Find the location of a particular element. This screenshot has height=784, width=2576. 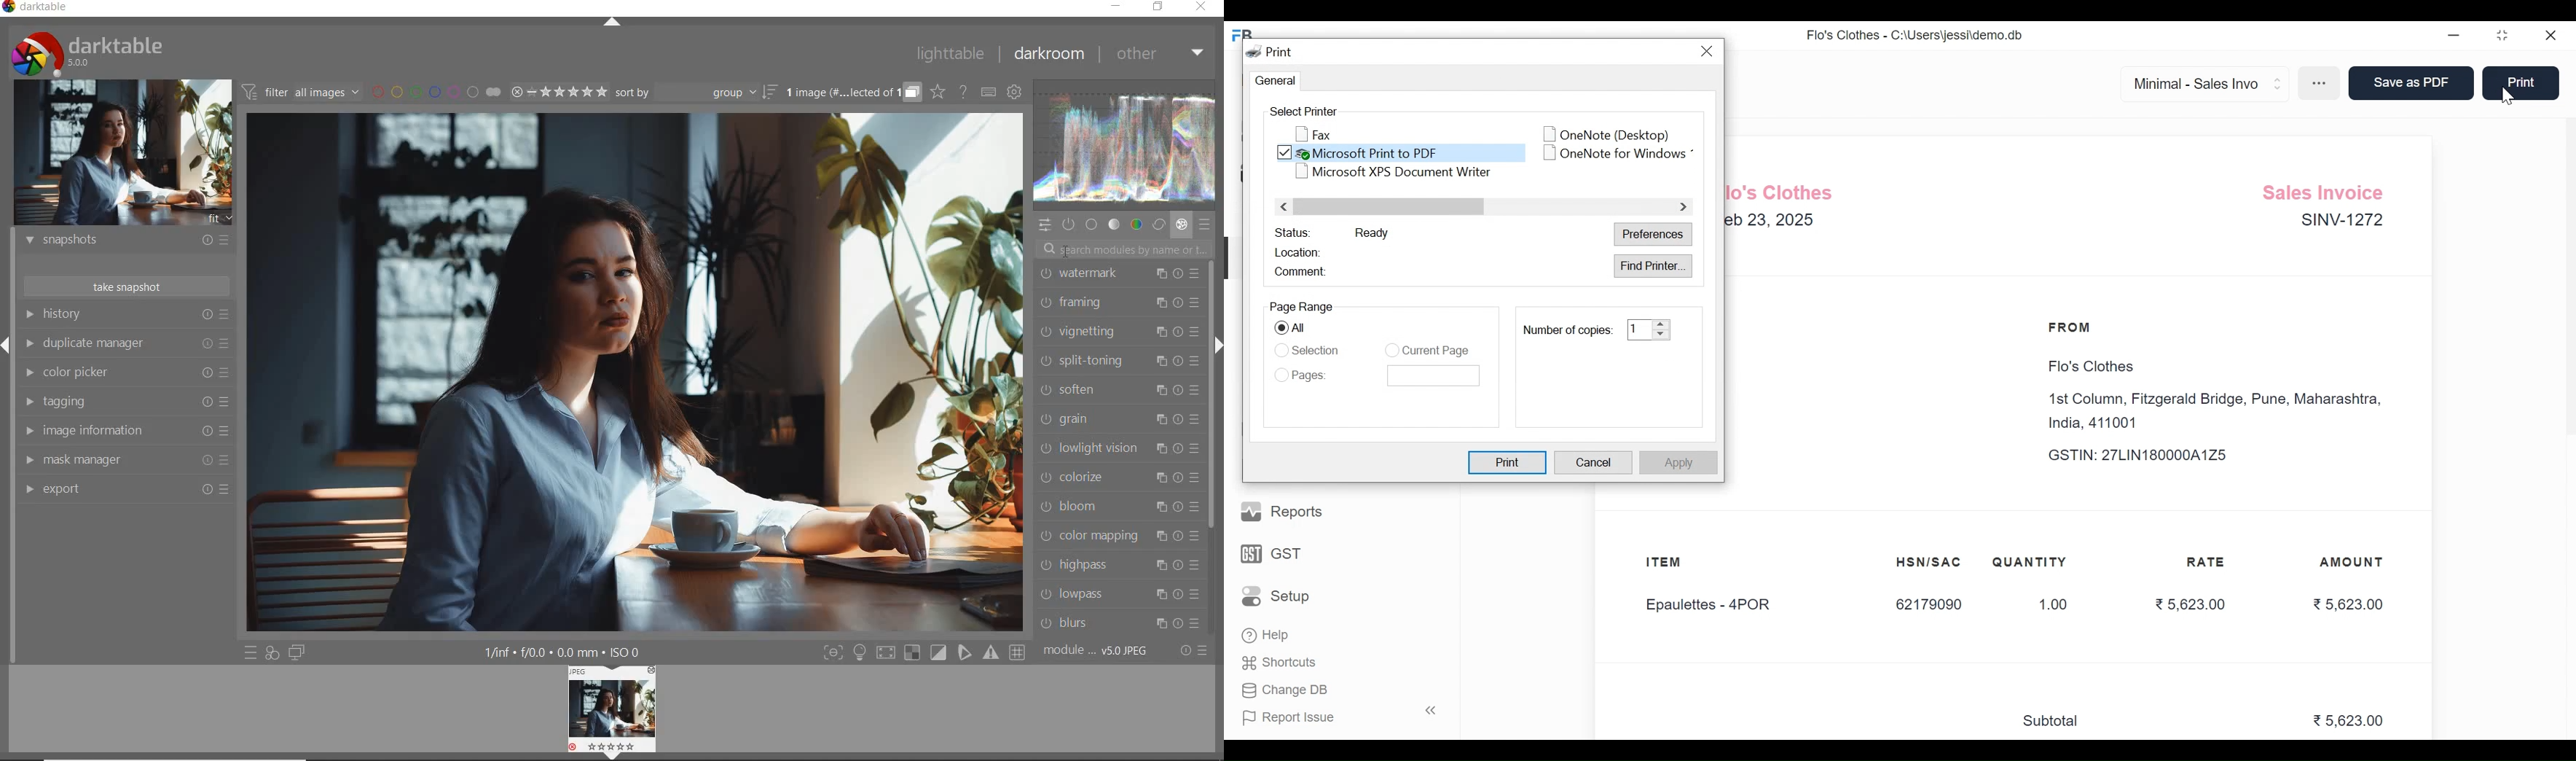

General is located at coordinates (1272, 81).